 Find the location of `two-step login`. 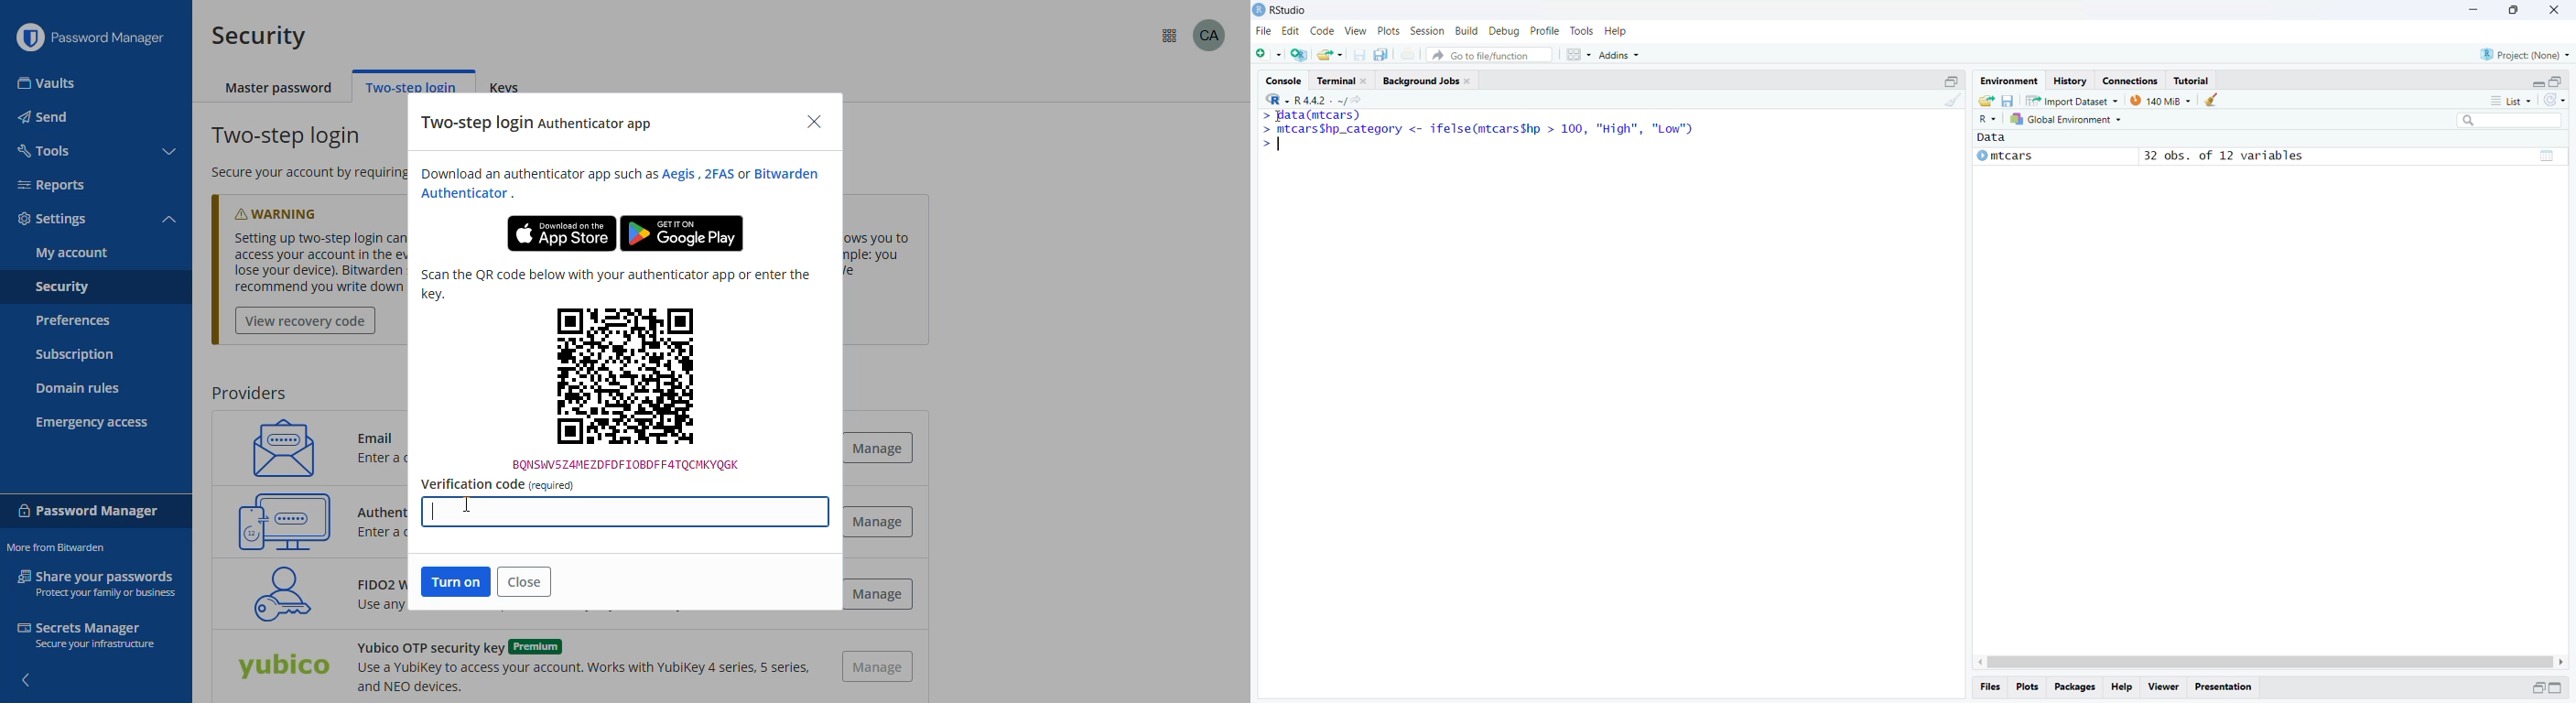

two-step login is located at coordinates (288, 136).